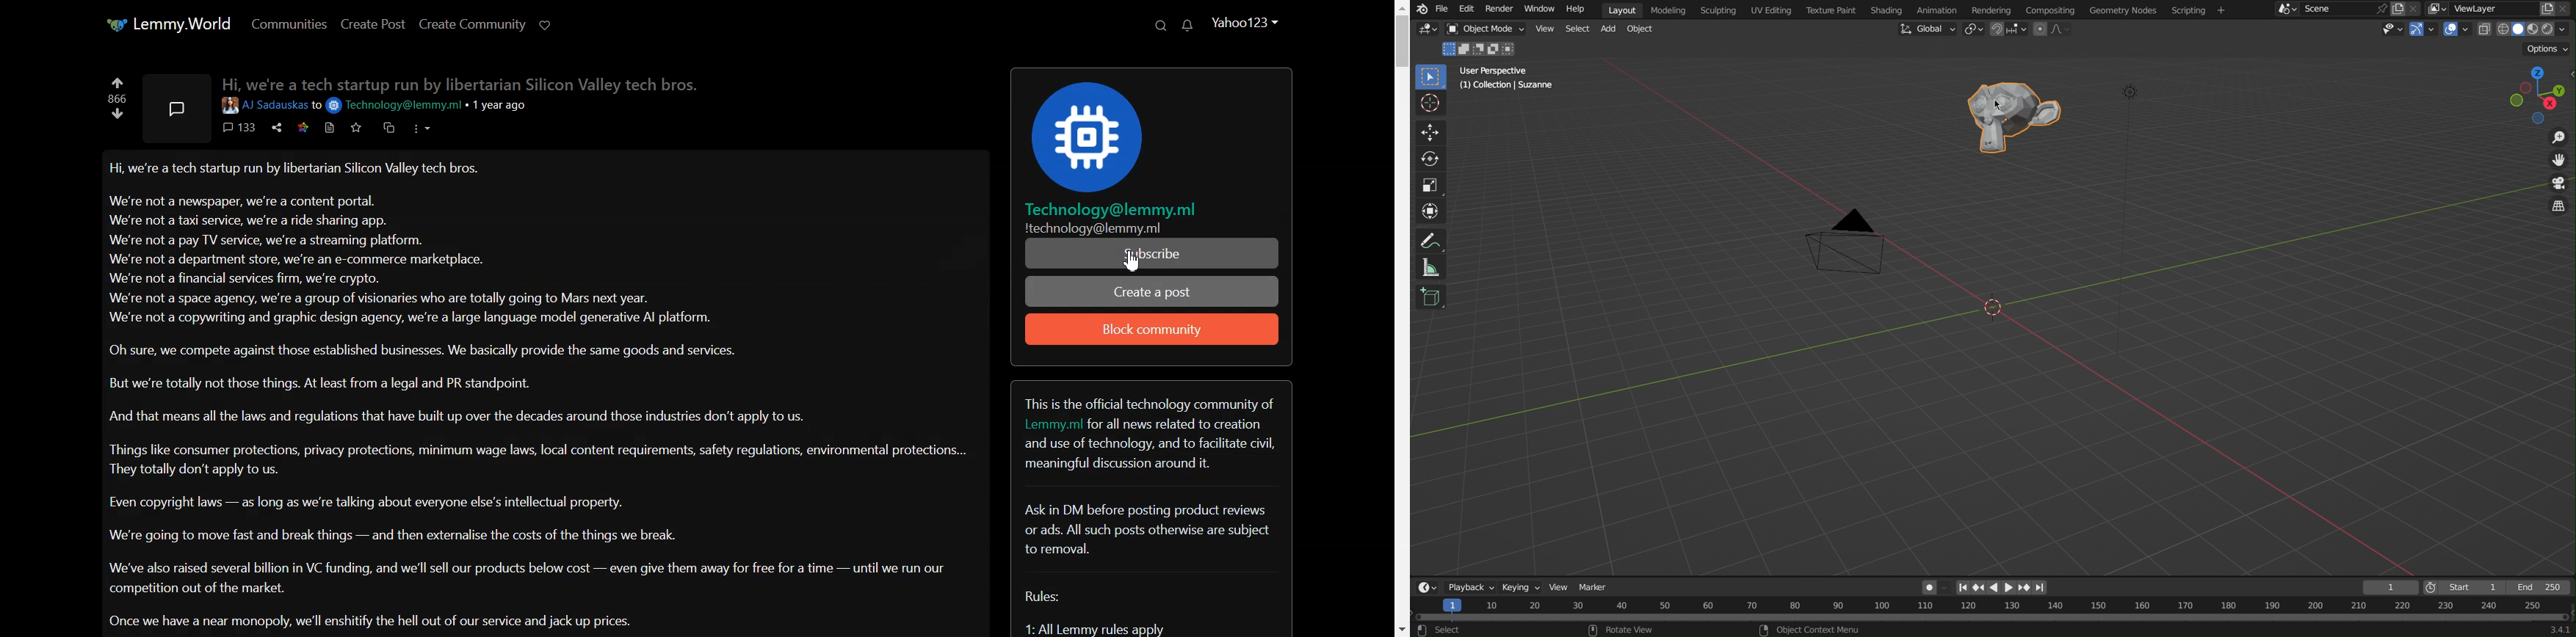 This screenshot has height=644, width=2576. Describe the element at coordinates (1470, 11) in the screenshot. I see `Edit` at that location.